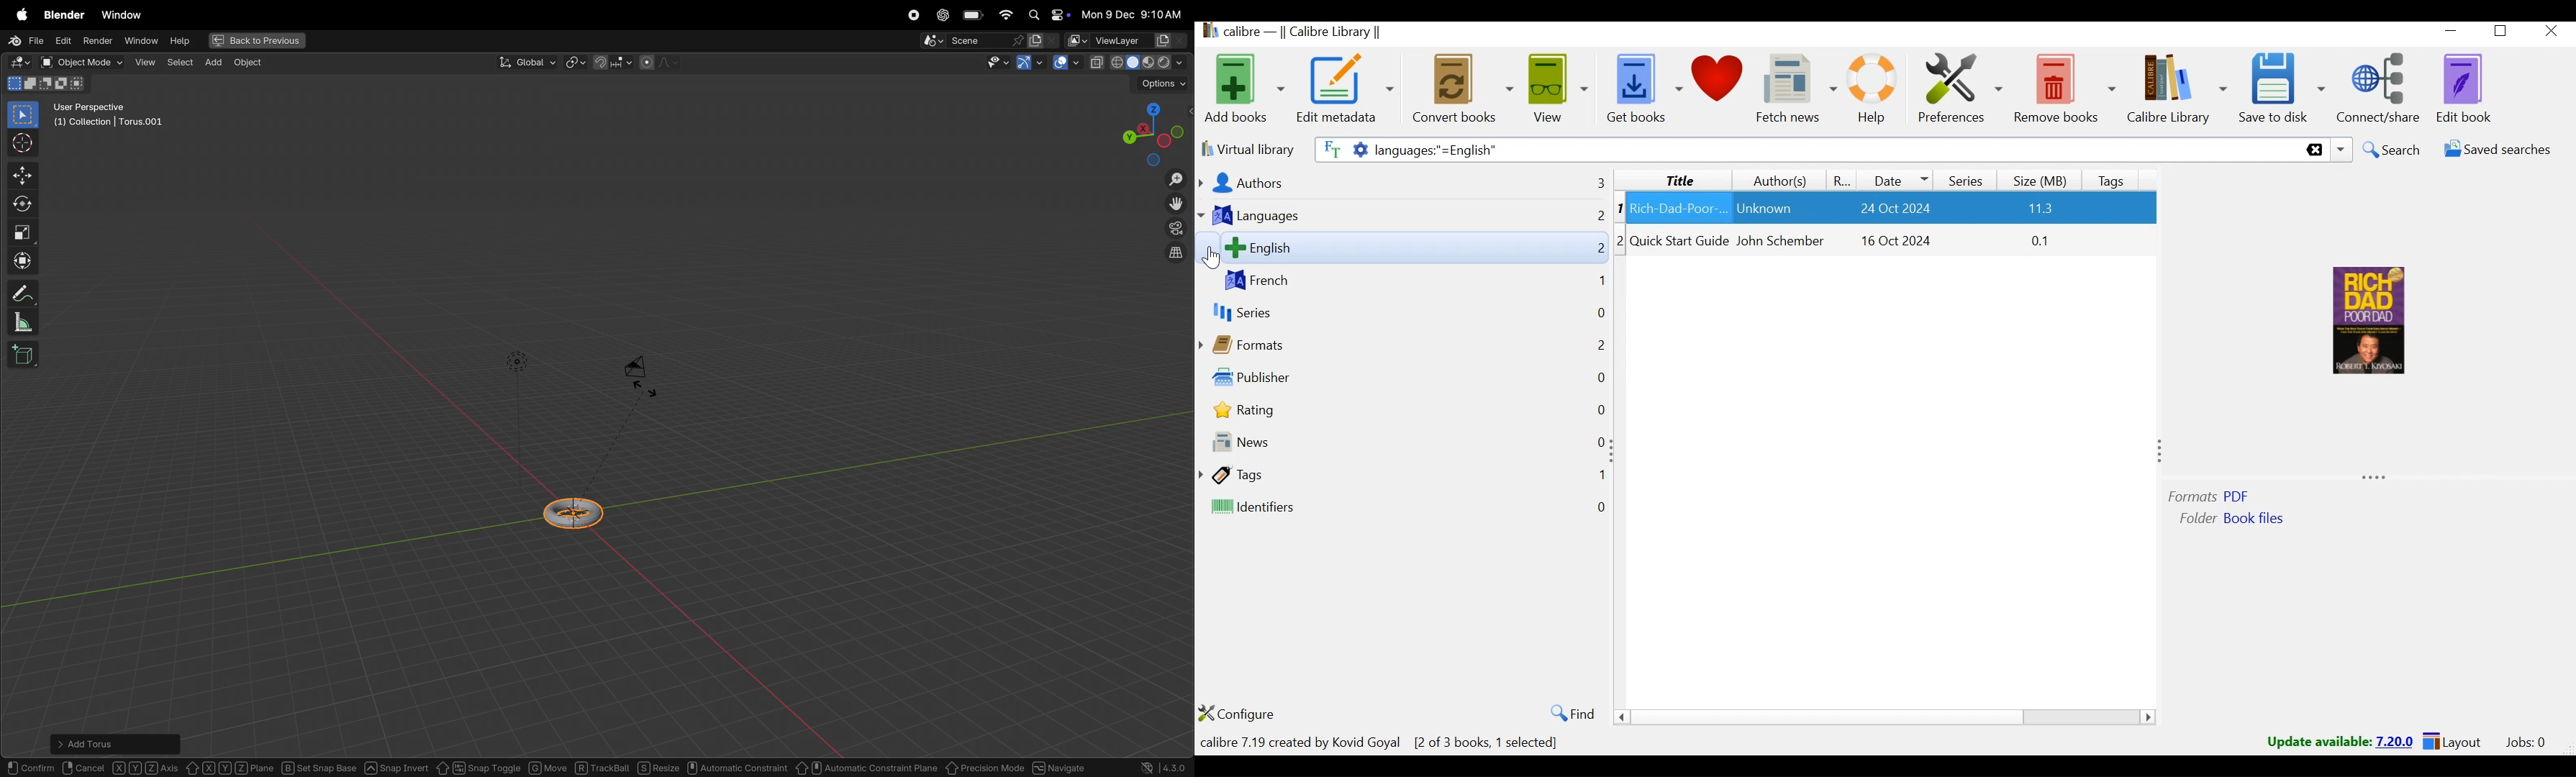 The image size is (2576, 784). What do you see at coordinates (1079, 39) in the screenshot?
I see `active workscpace` at bounding box center [1079, 39].